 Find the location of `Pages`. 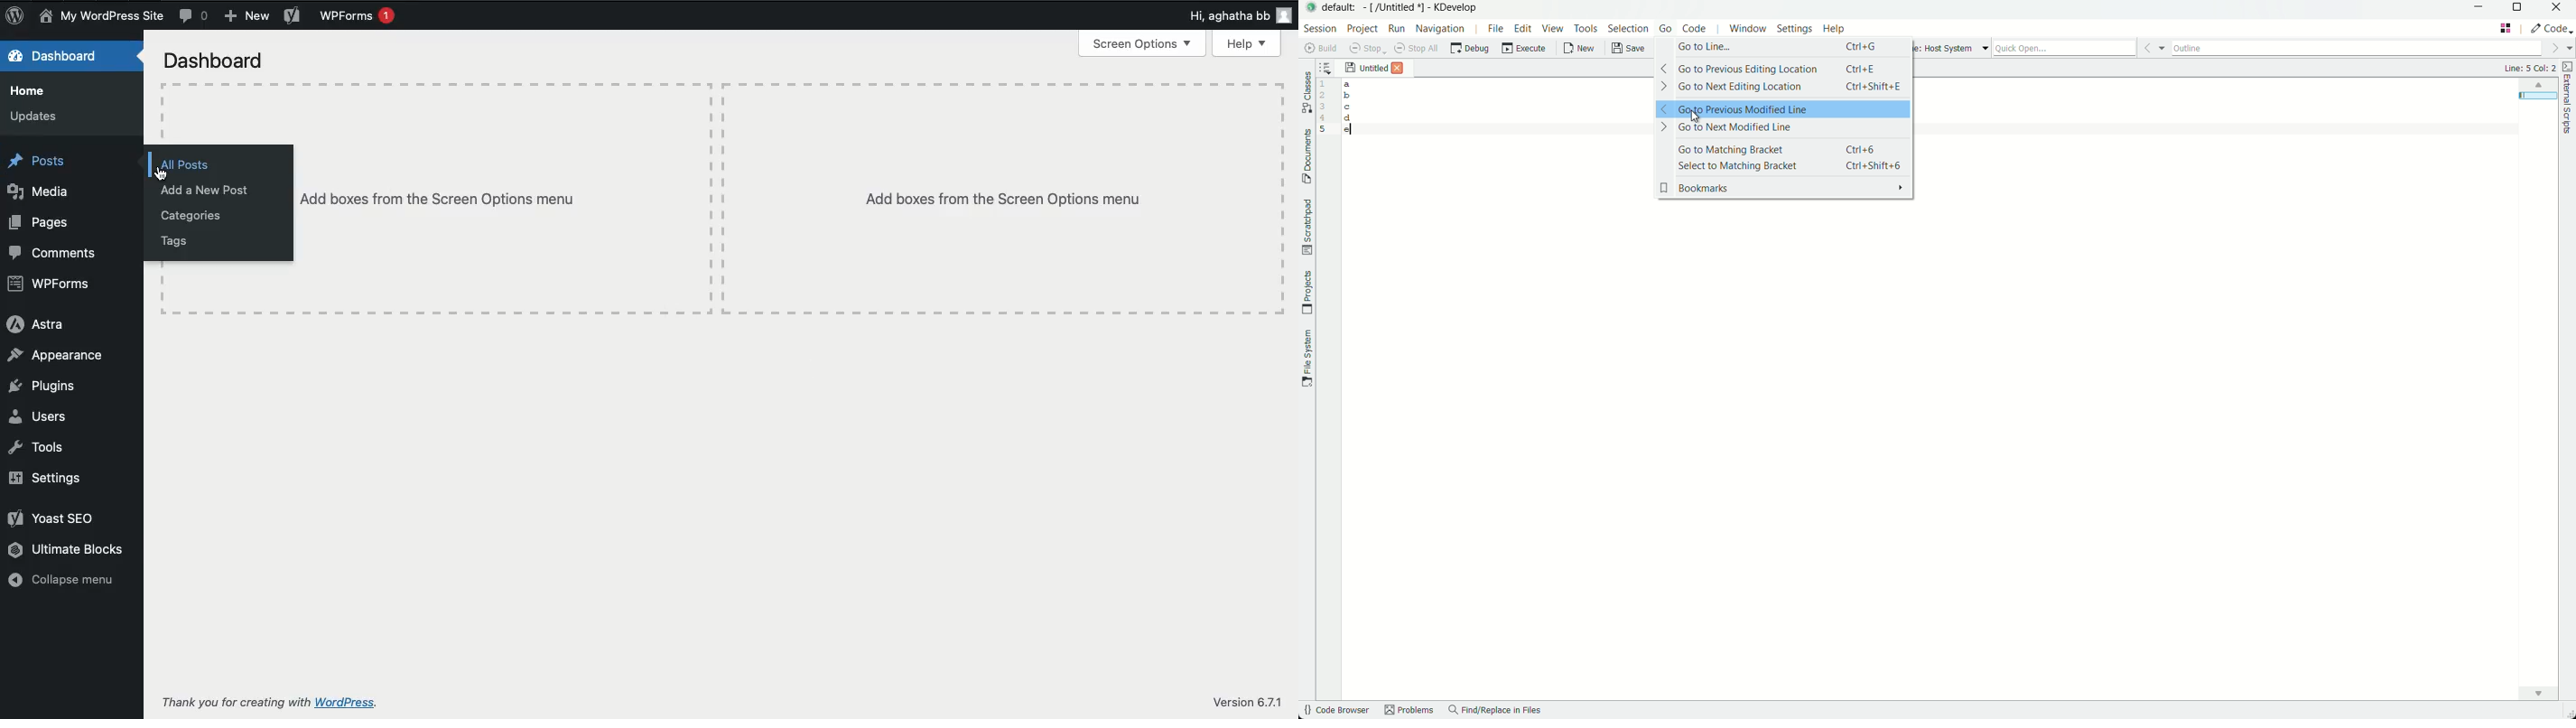

Pages is located at coordinates (41, 224).